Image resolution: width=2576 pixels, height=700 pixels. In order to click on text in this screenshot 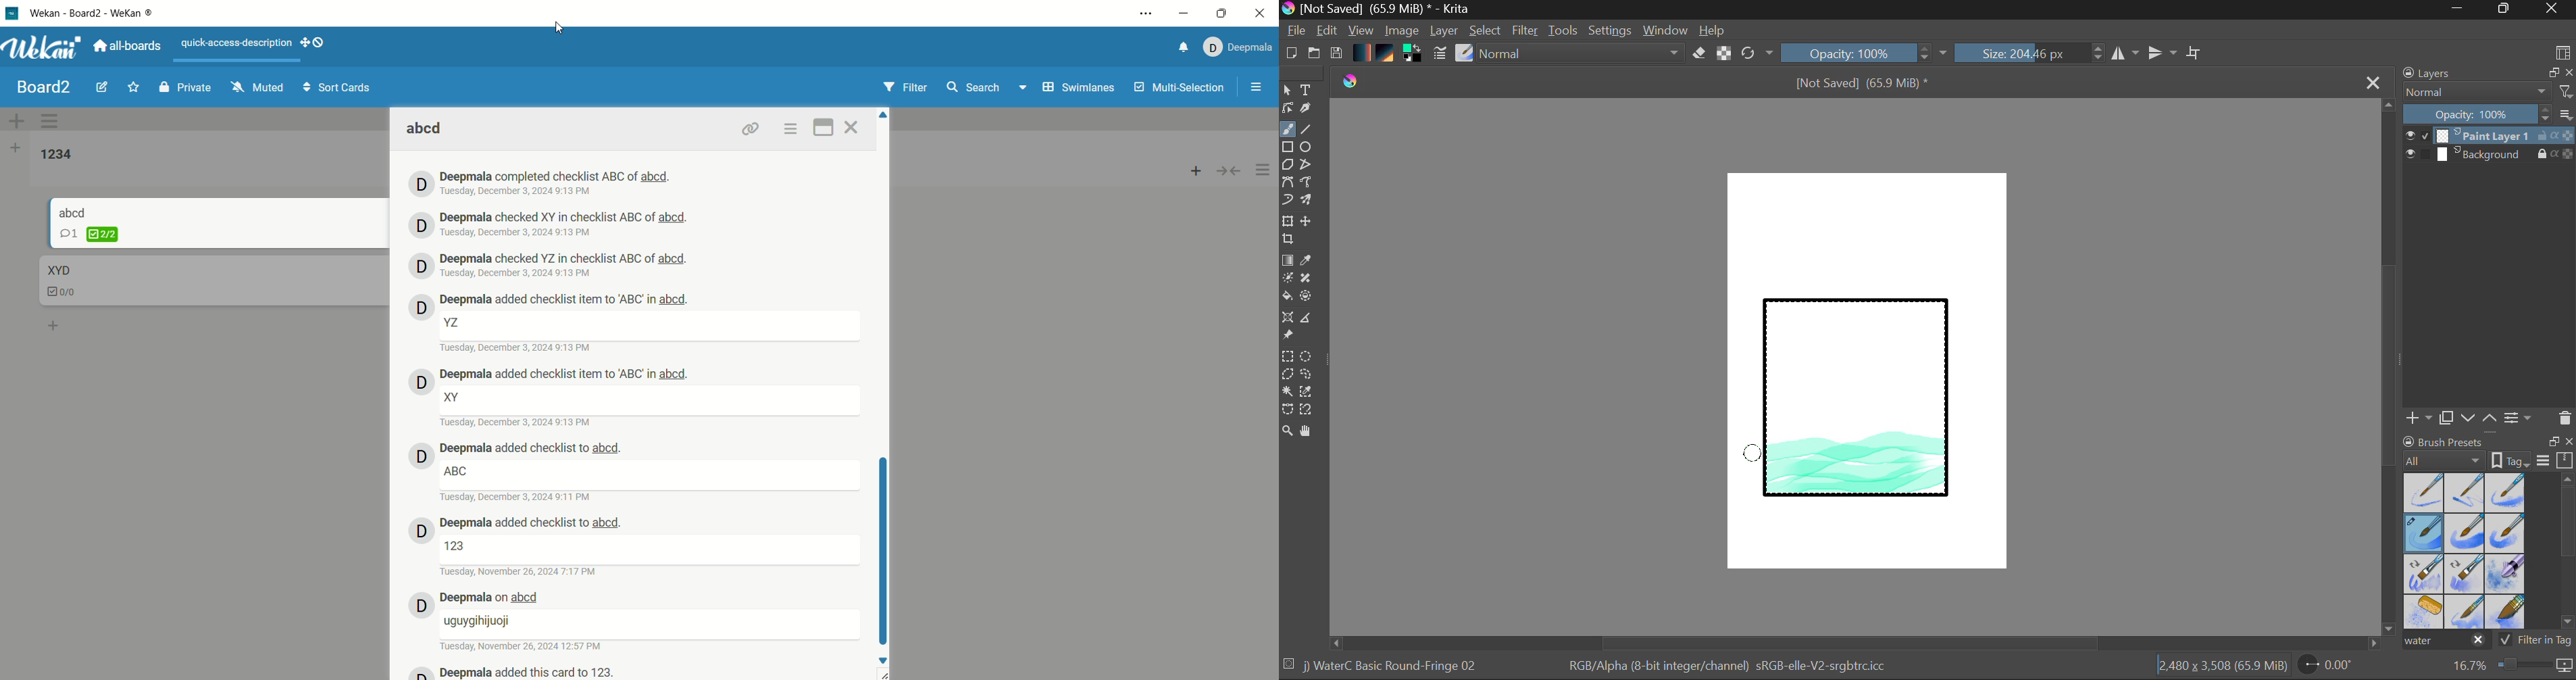, I will do `click(453, 397)`.